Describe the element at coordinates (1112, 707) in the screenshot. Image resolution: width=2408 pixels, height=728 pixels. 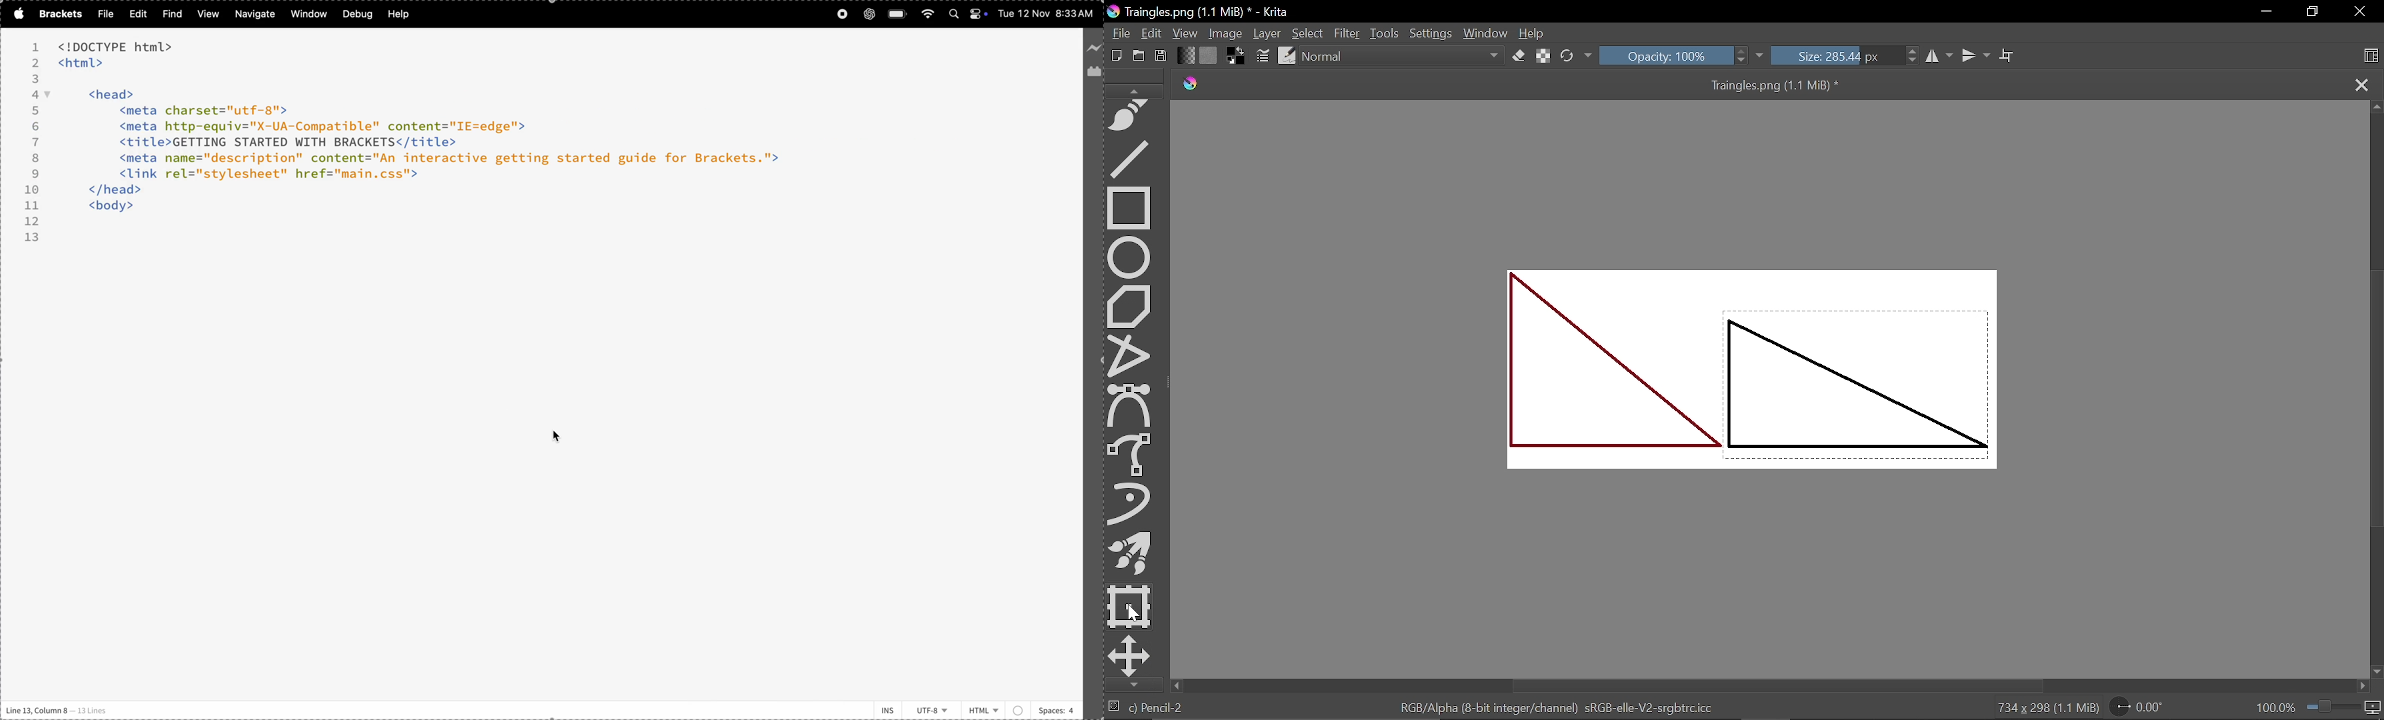
I see `No selection` at that location.